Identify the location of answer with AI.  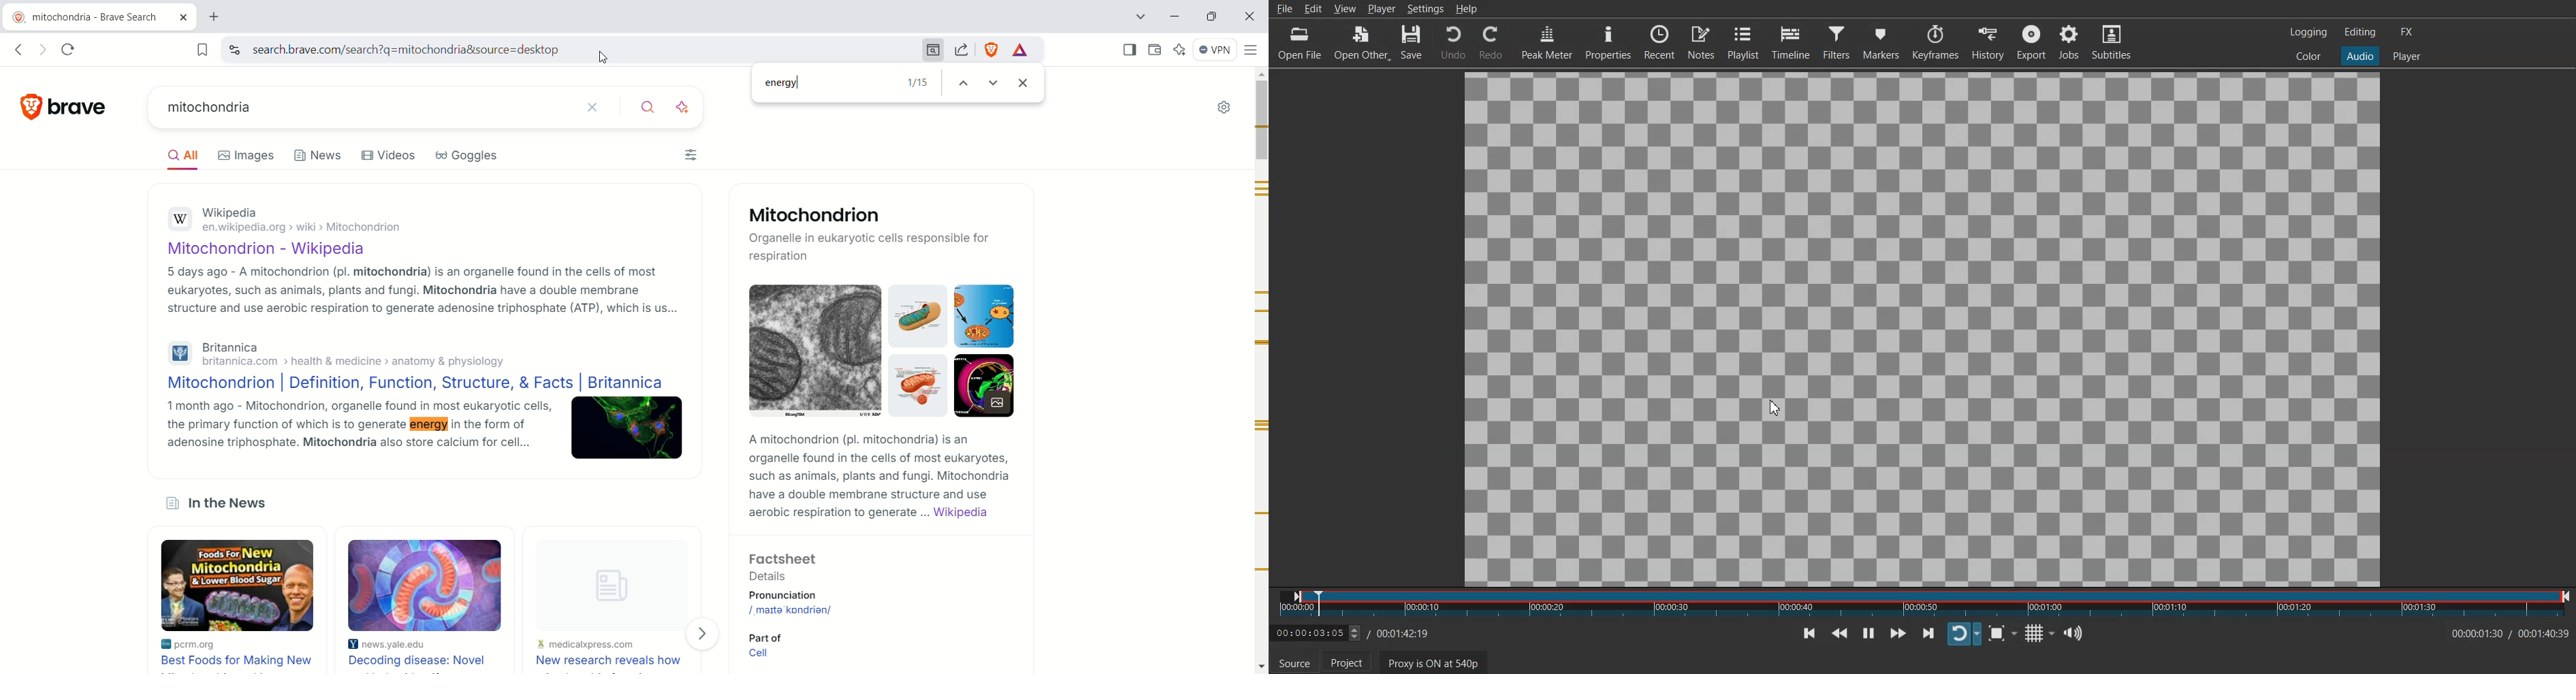
(684, 107).